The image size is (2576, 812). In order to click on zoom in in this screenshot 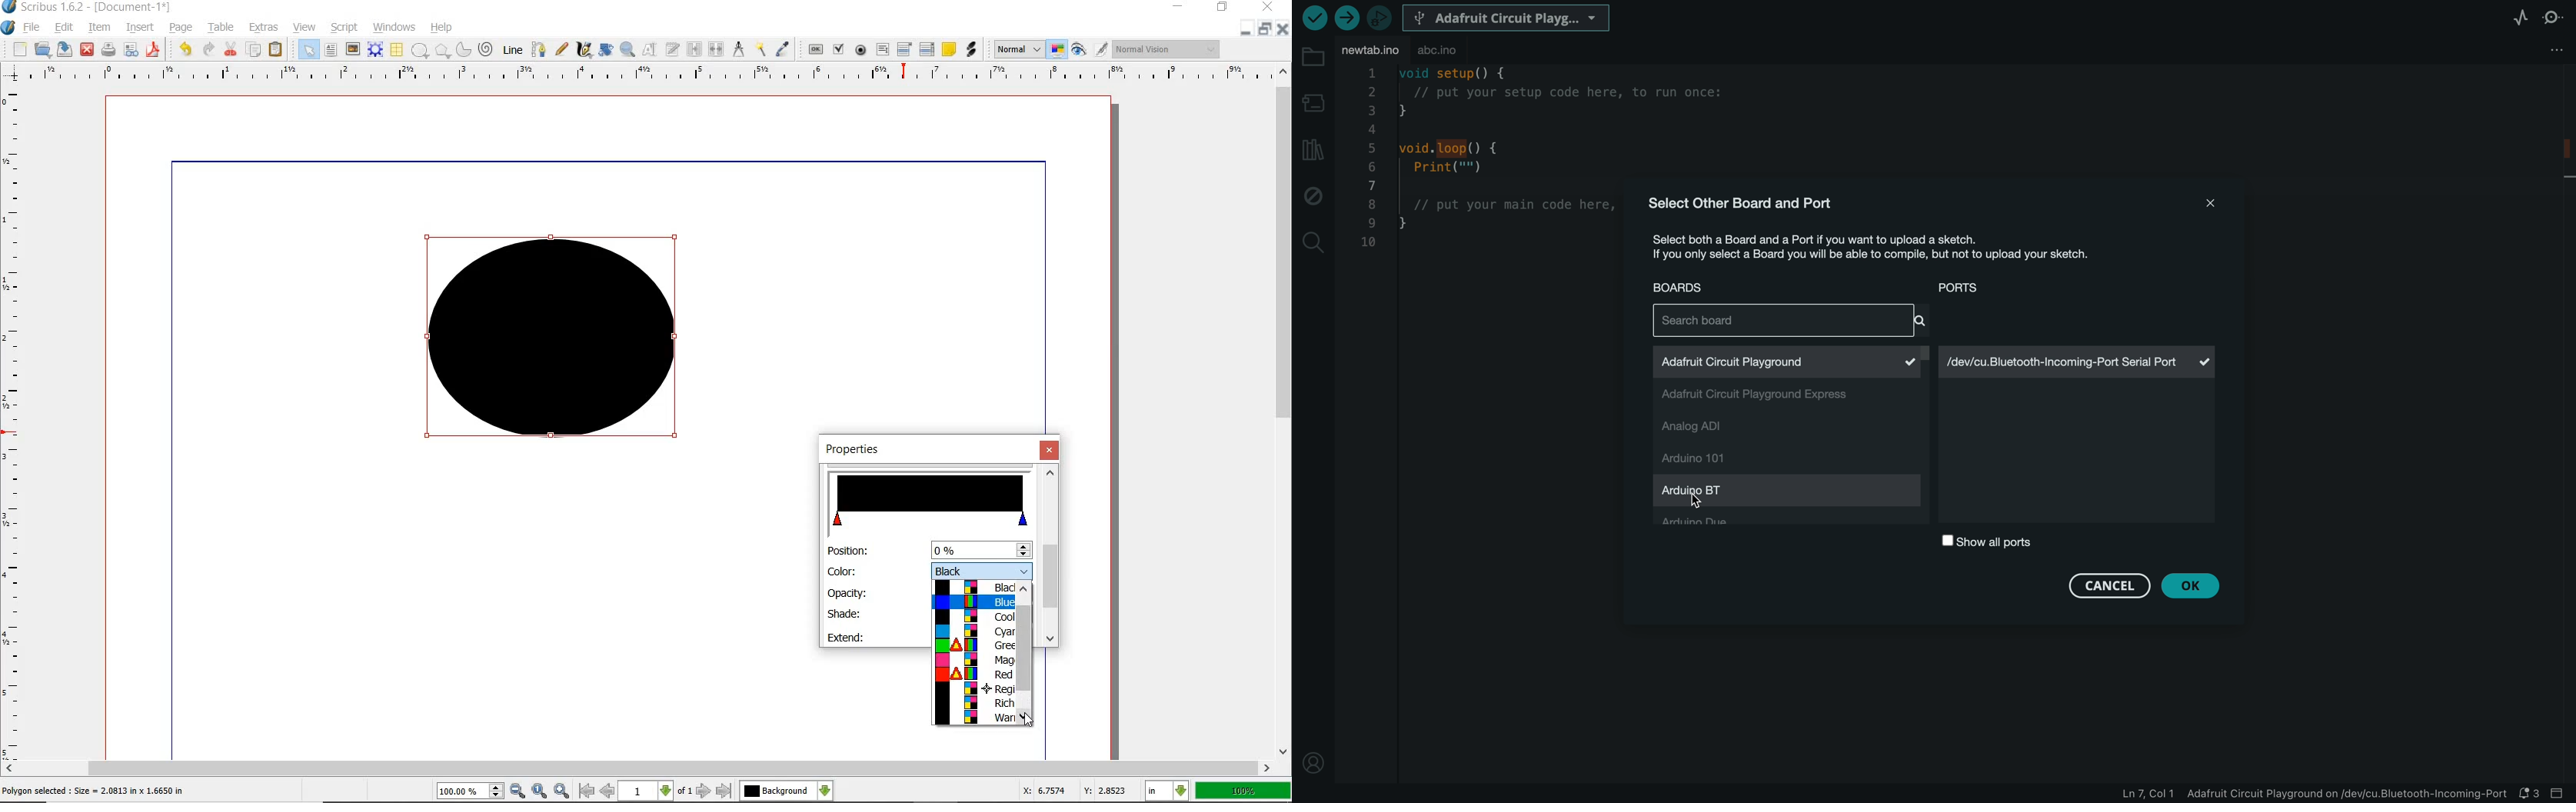, I will do `click(563, 790)`.